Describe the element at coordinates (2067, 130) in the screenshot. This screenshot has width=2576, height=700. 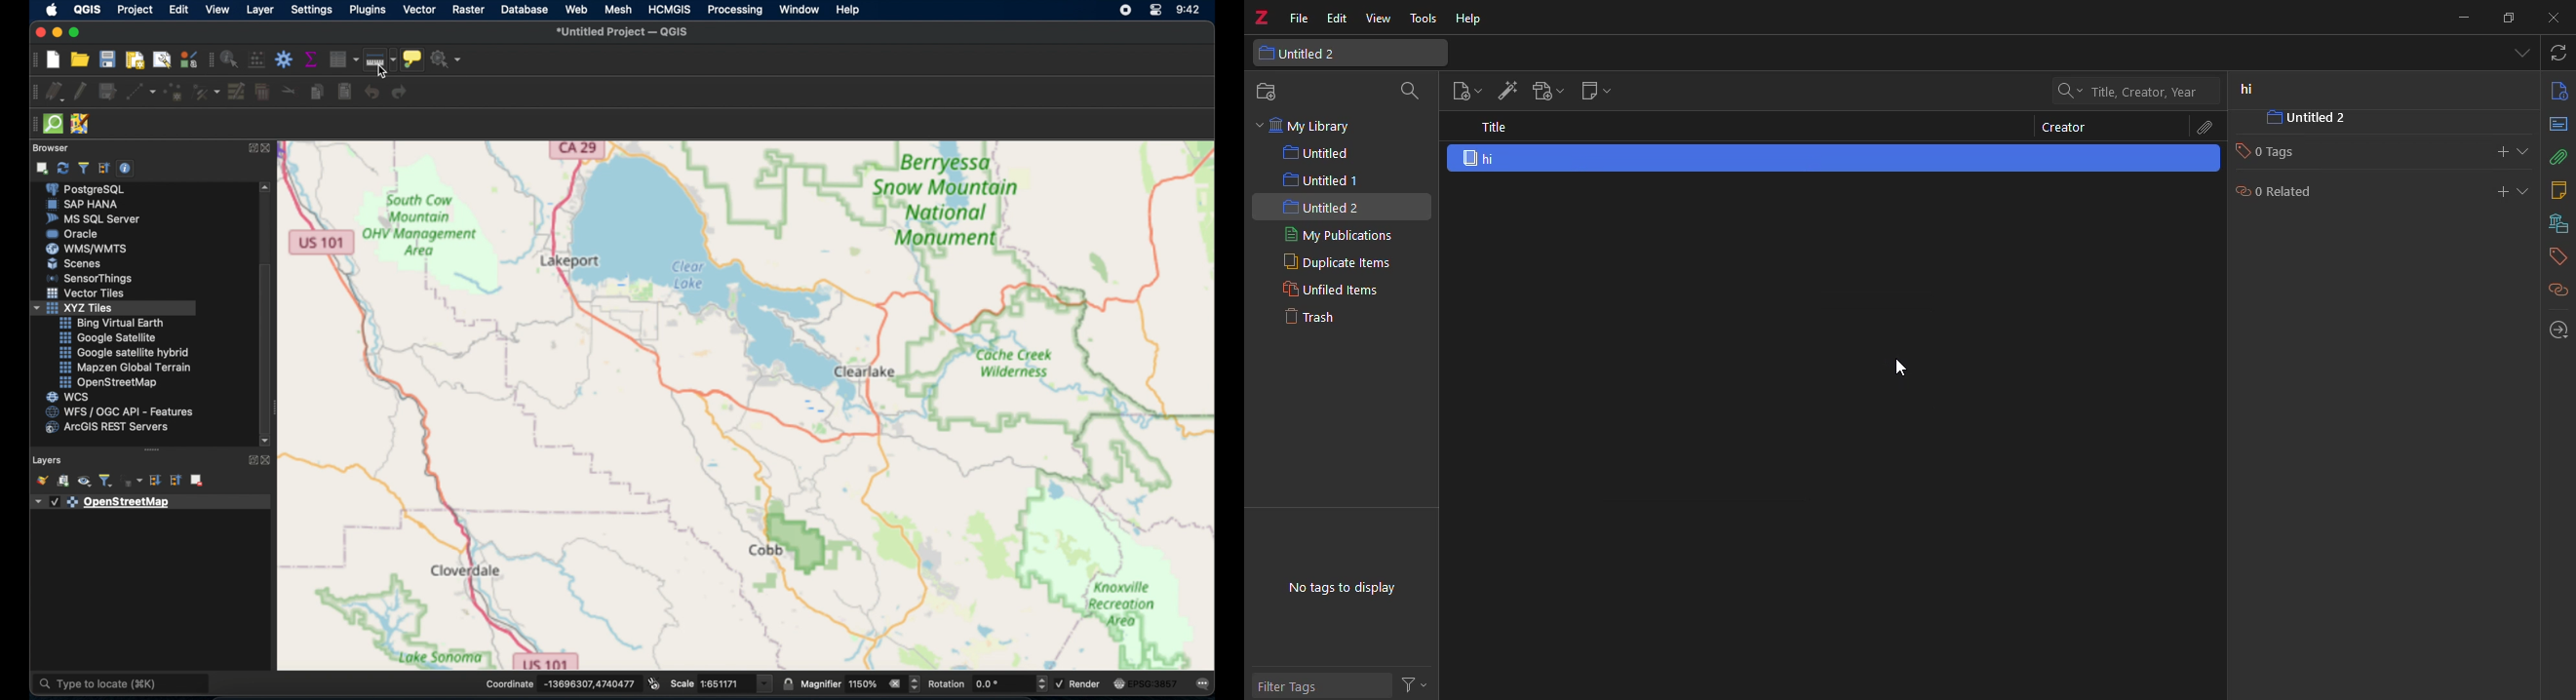
I see `creator` at that location.